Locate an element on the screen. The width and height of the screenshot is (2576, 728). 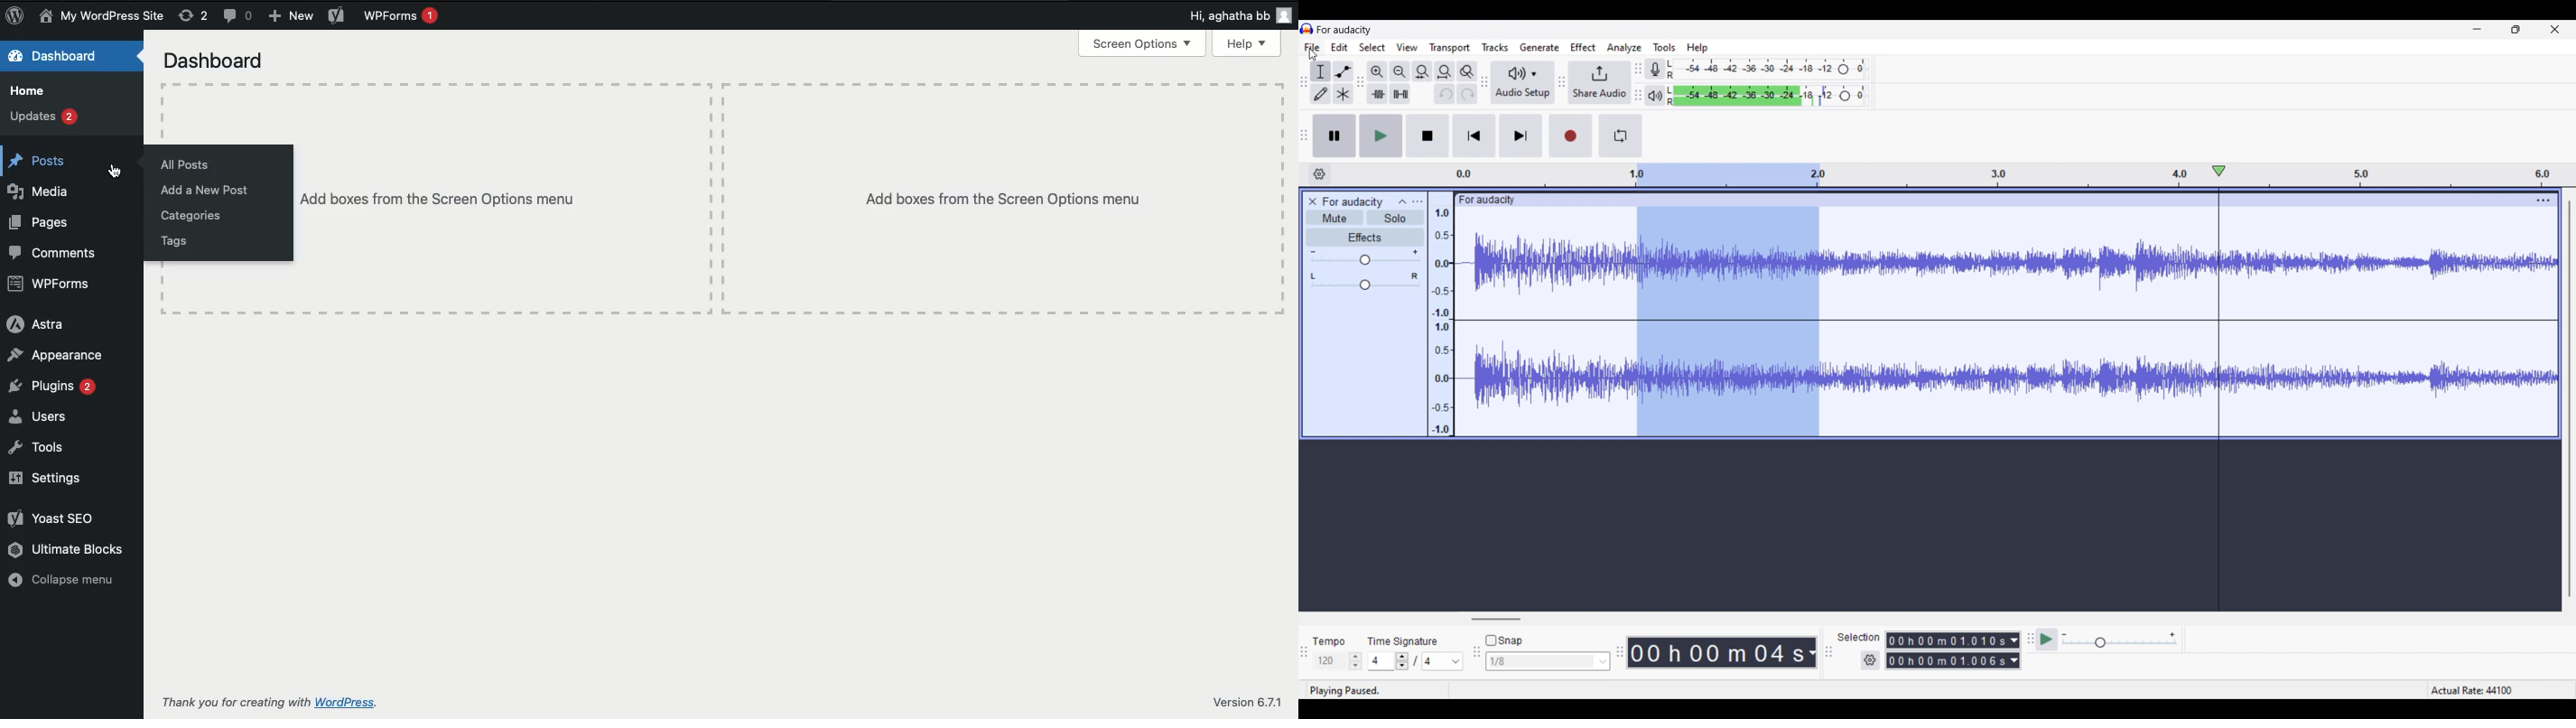
Multi-tool is located at coordinates (1342, 94).